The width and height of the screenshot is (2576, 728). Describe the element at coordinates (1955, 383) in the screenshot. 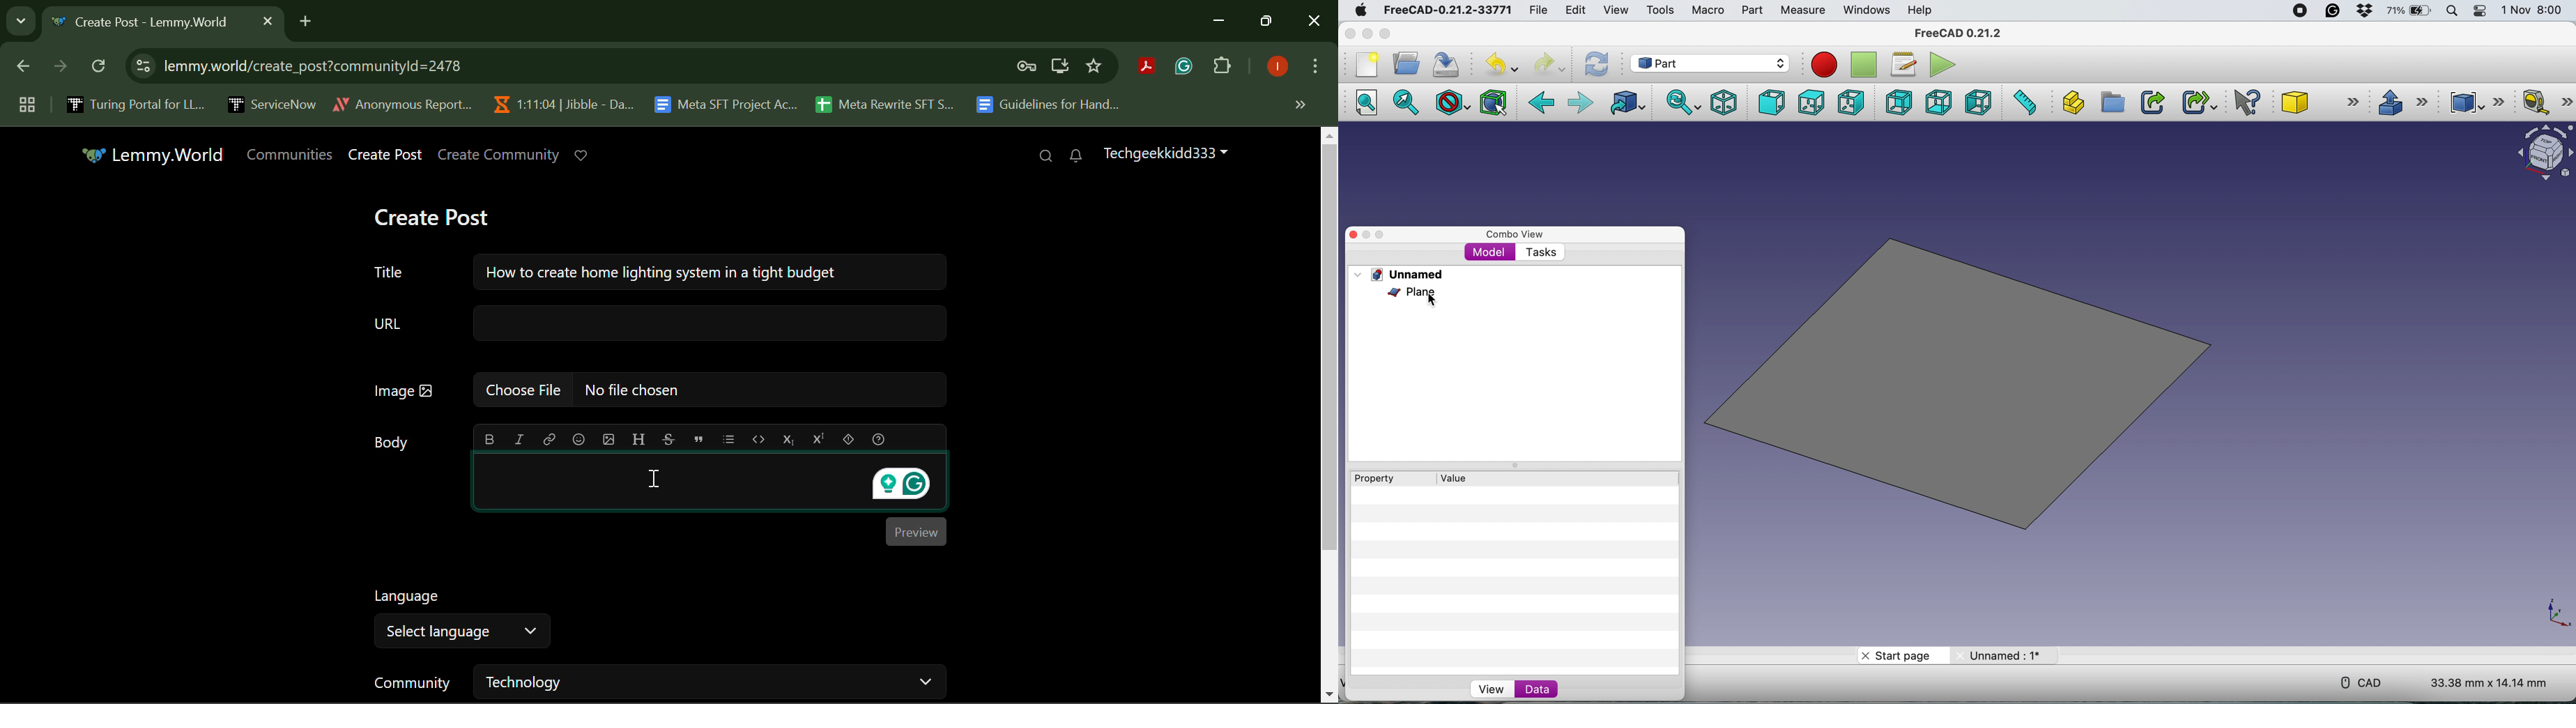

I see `plane` at that location.